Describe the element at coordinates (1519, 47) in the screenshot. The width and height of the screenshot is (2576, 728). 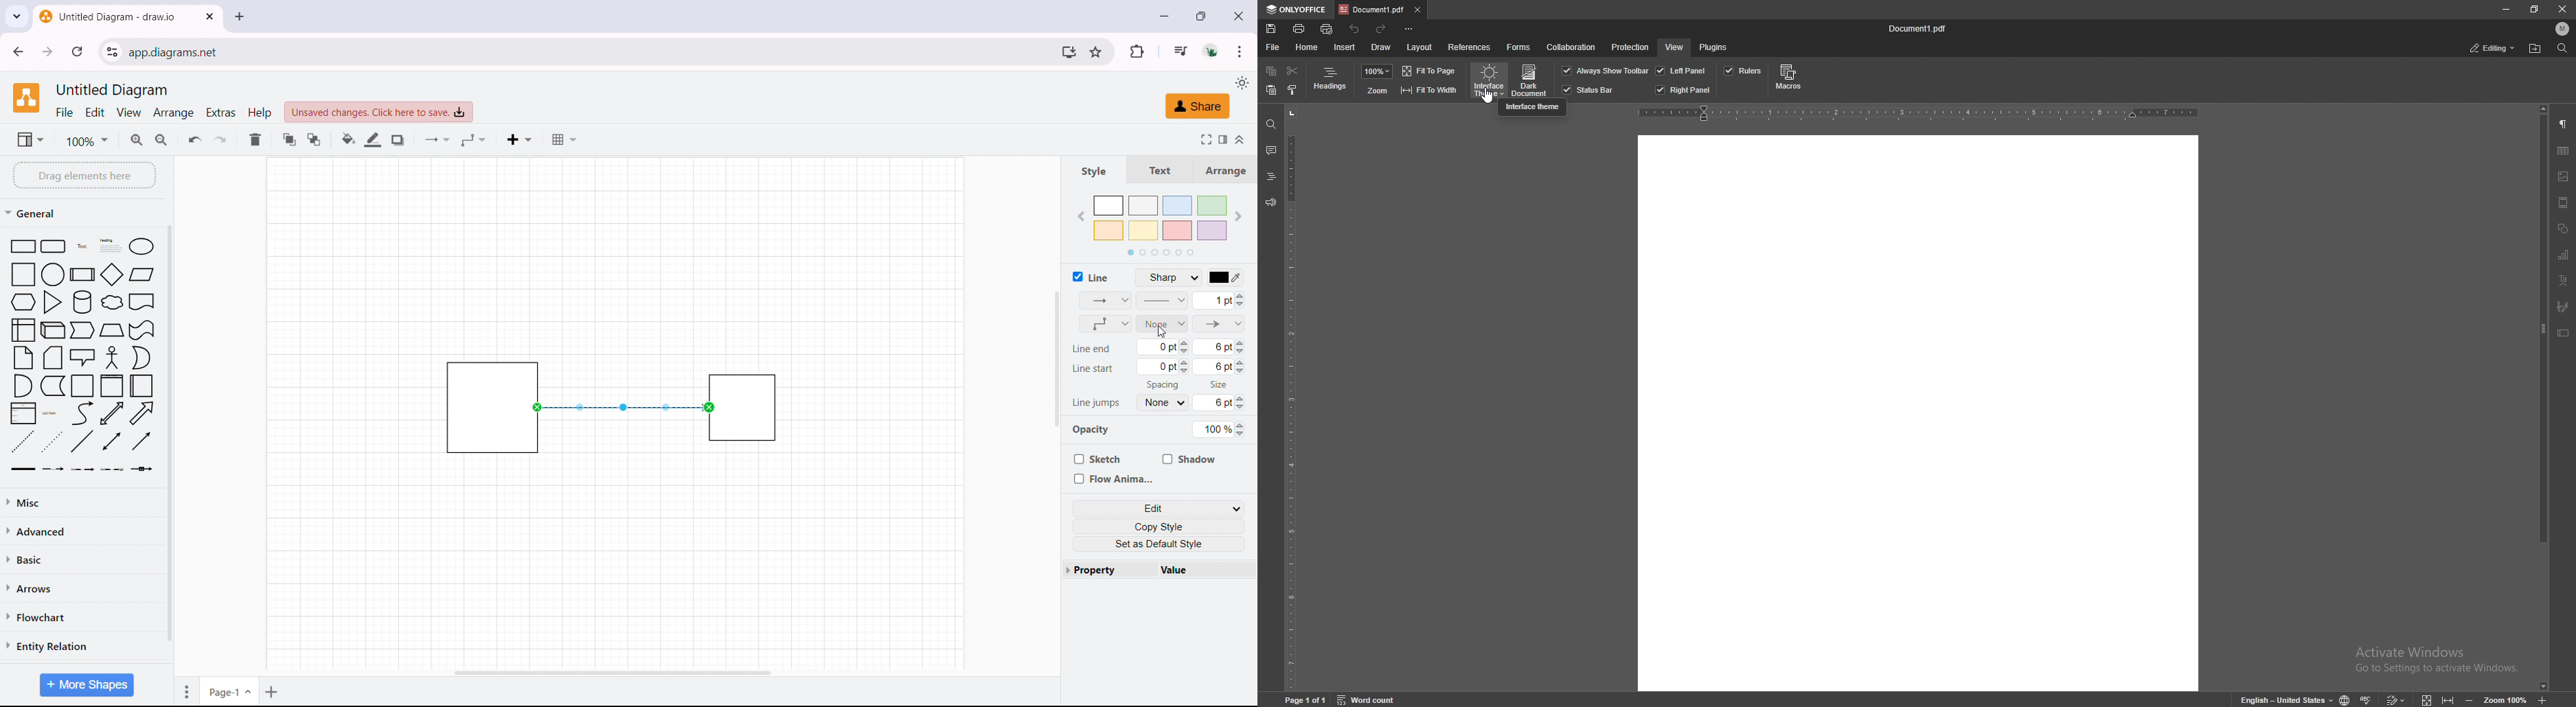
I see `forms` at that location.